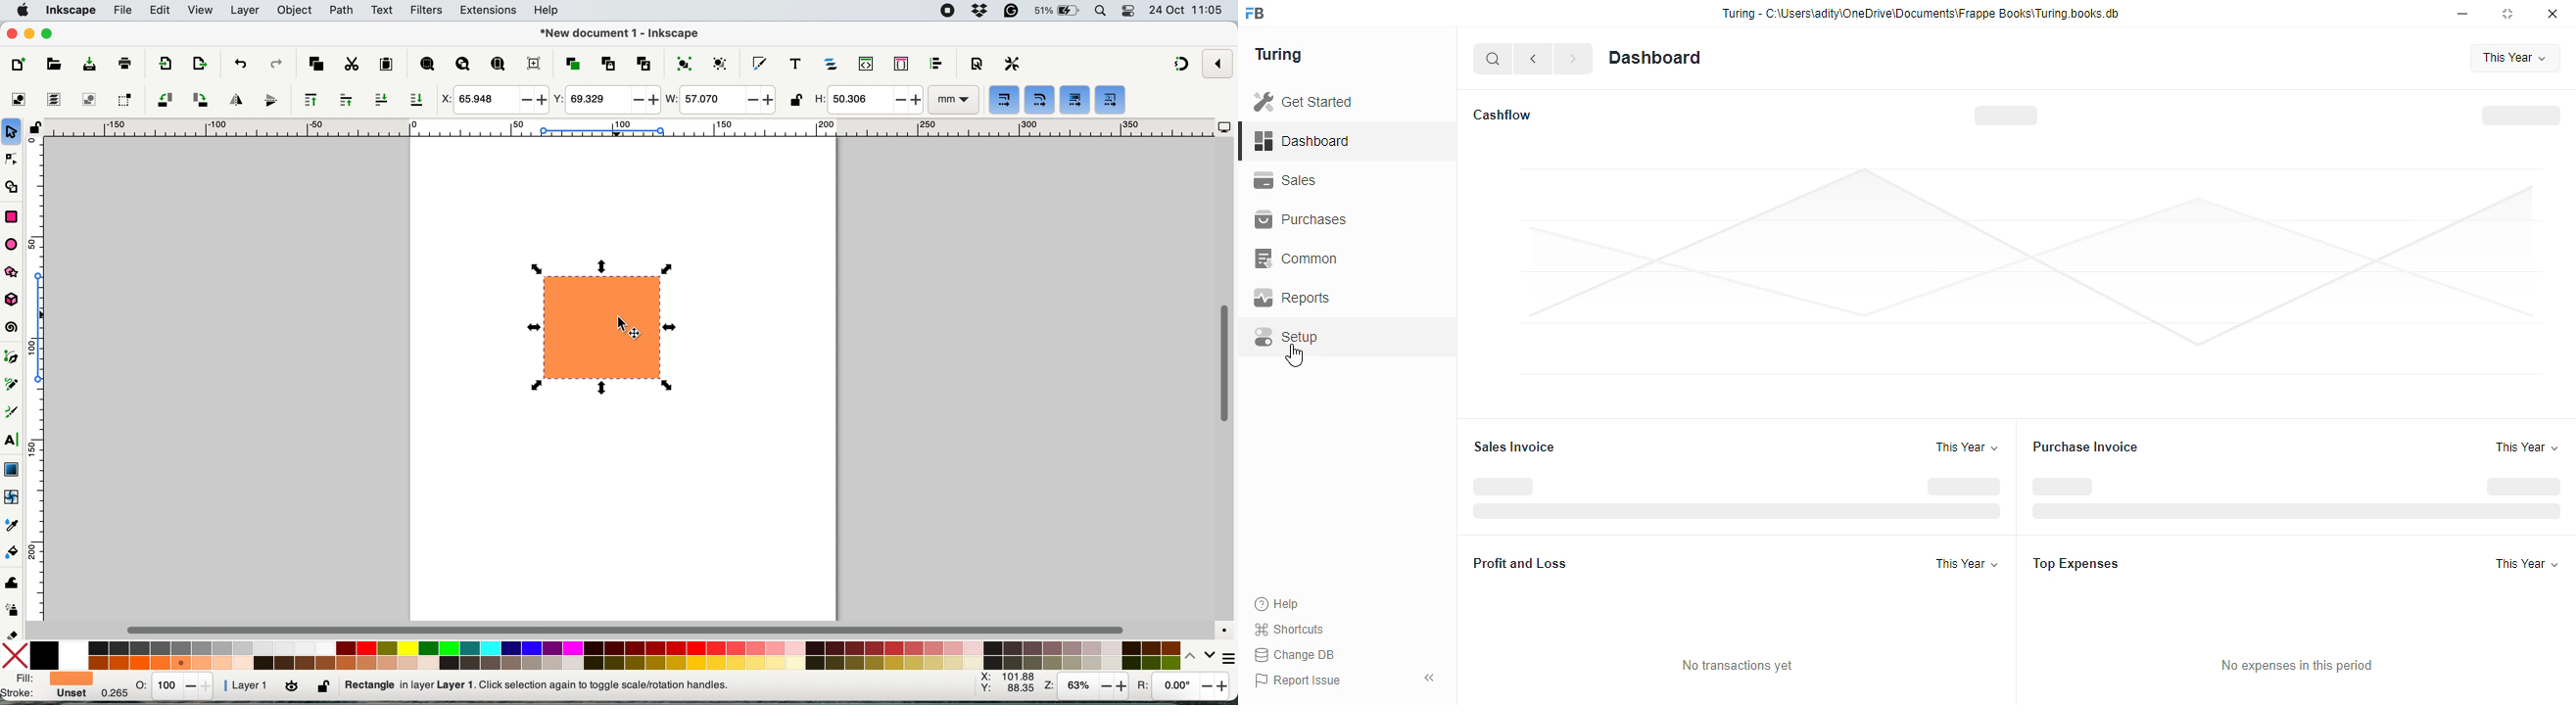 This screenshot has width=2576, height=728. What do you see at coordinates (20, 64) in the screenshot?
I see `new` at bounding box center [20, 64].